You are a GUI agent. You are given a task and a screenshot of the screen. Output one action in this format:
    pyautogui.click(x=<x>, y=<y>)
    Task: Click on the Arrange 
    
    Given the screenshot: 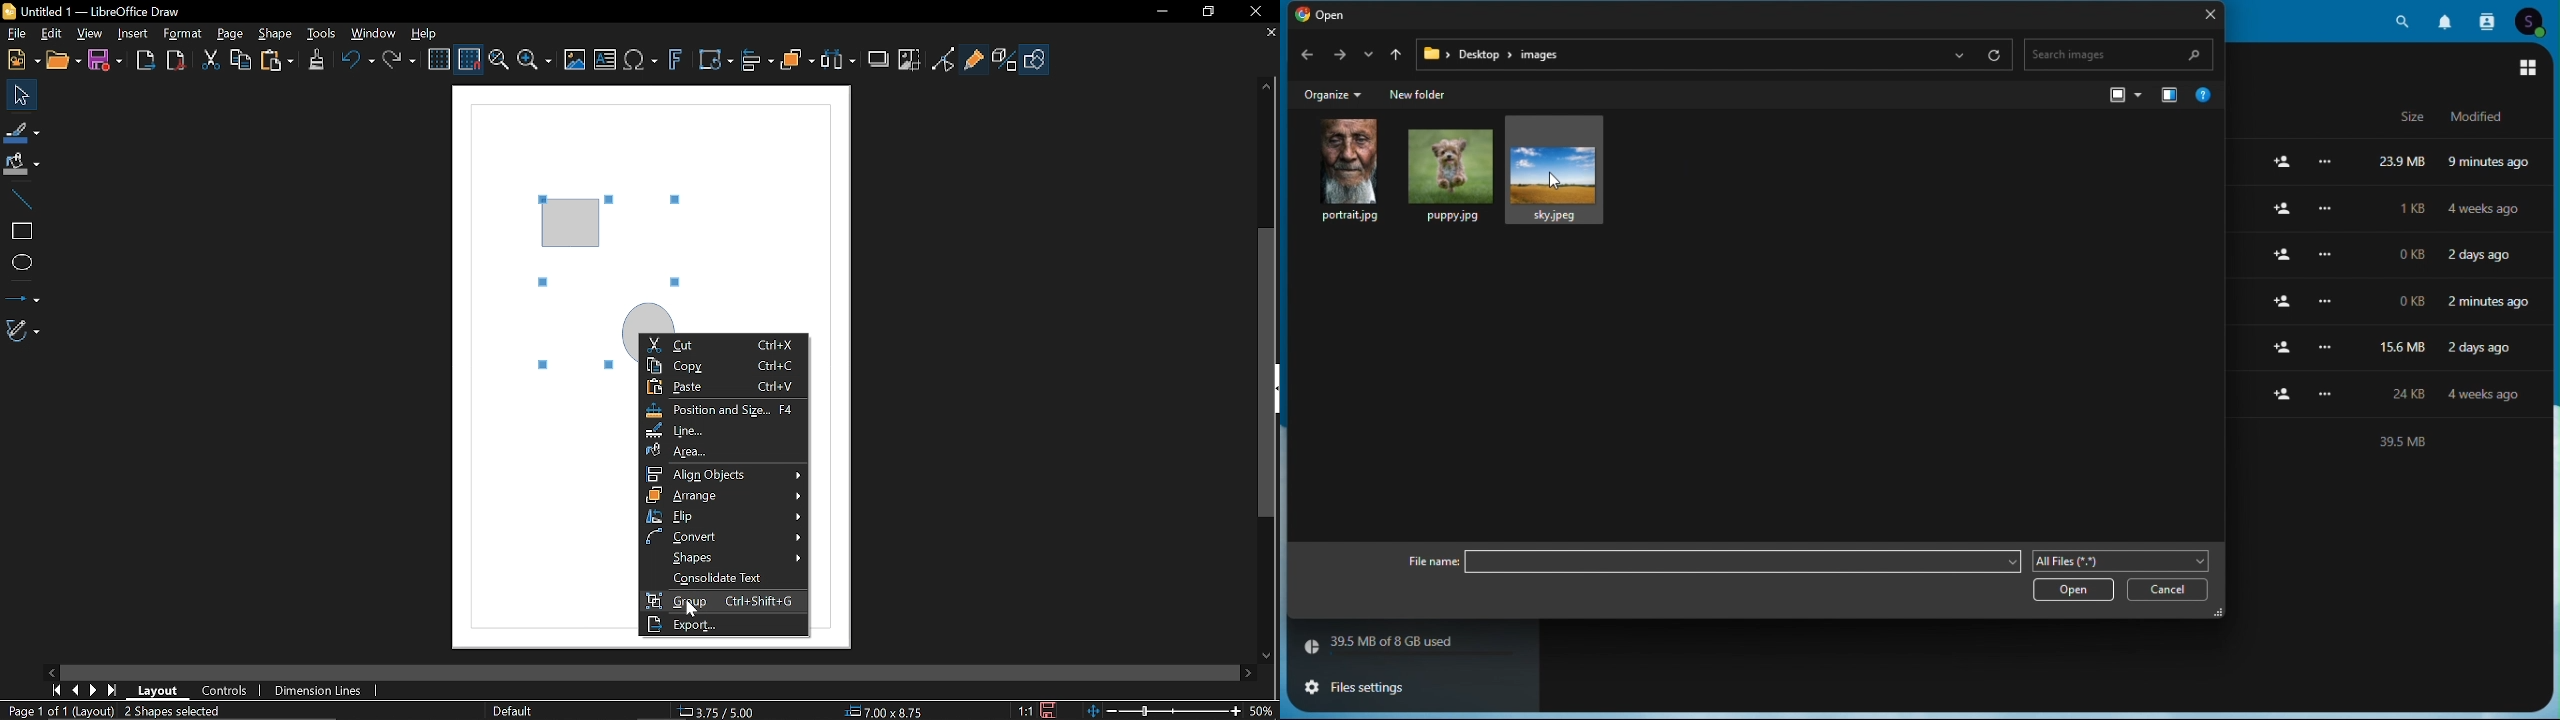 What is the action you would take?
    pyautogui.click(x=723, y=494)
    